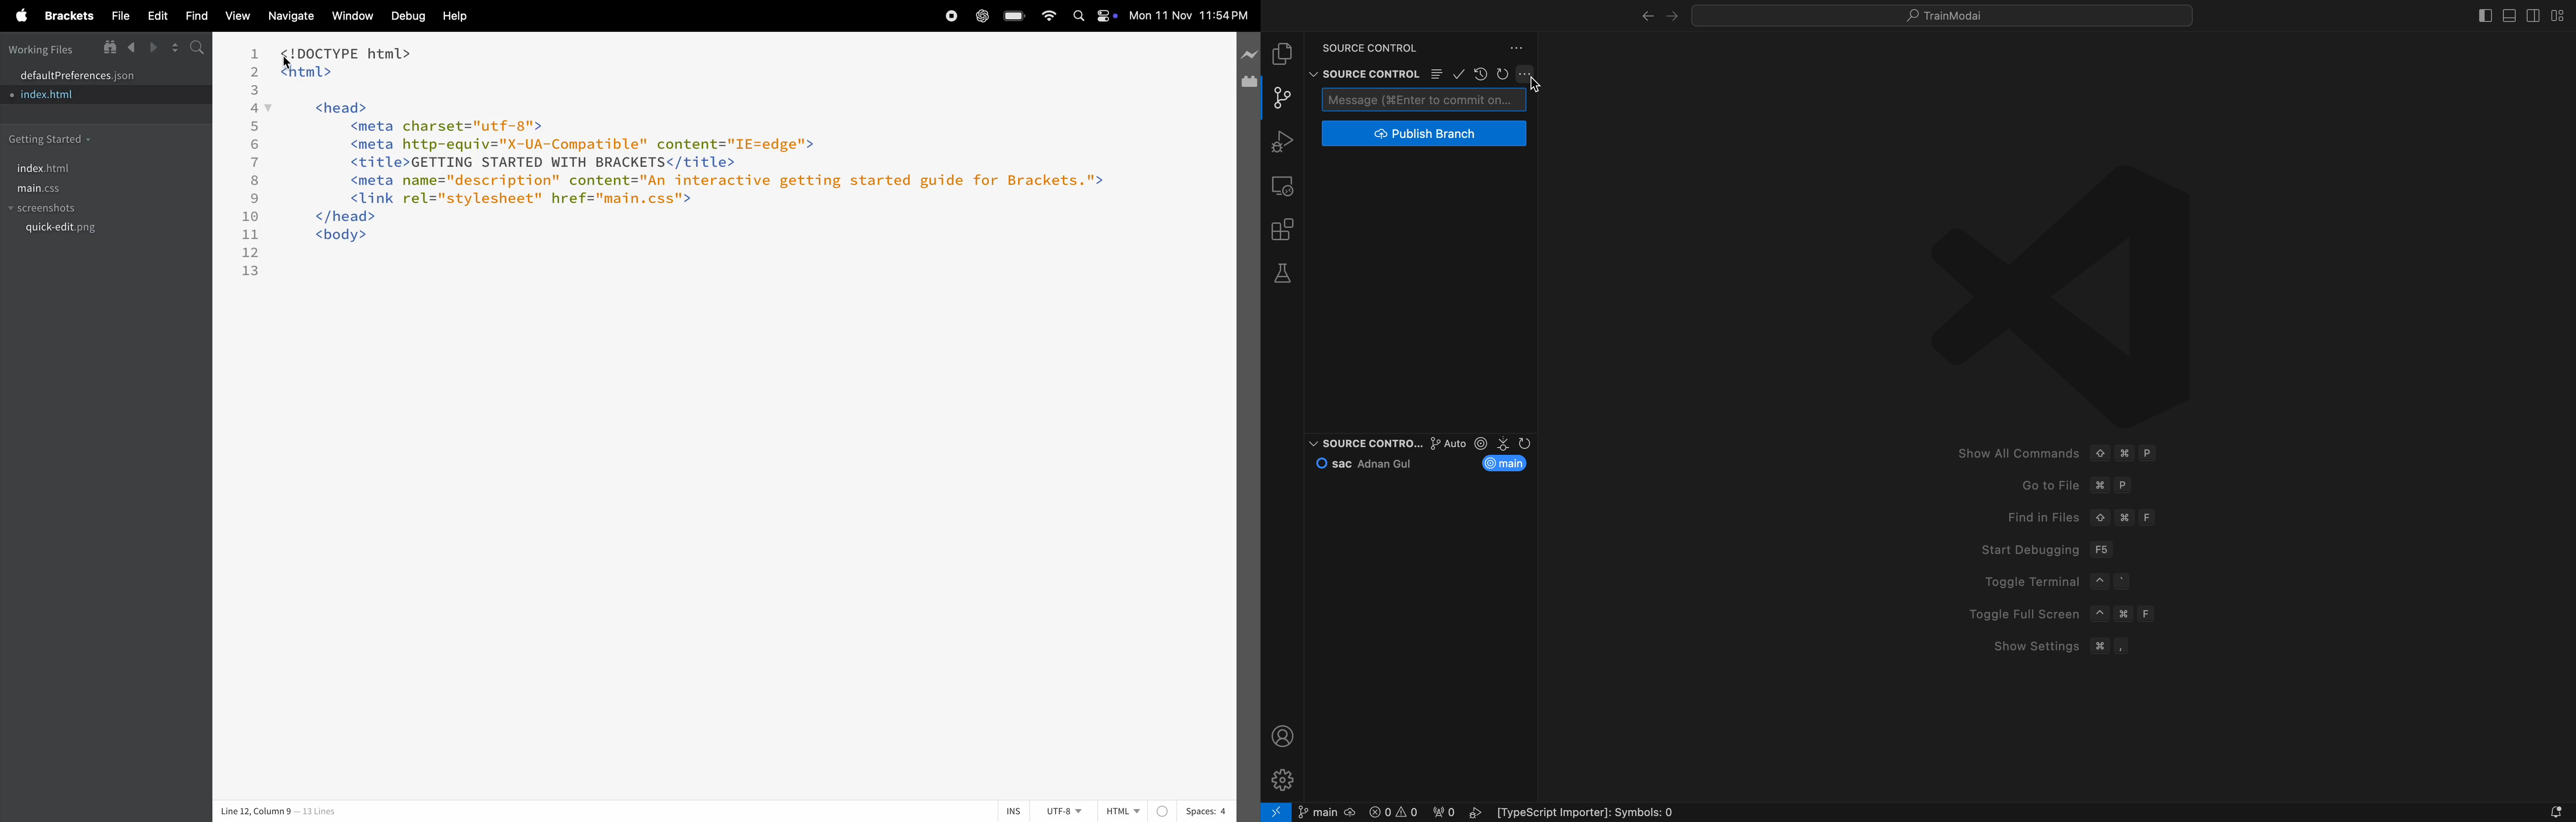 This screenshot has height=840, width=2576. I want to click on file explore, so click(1284, 54).